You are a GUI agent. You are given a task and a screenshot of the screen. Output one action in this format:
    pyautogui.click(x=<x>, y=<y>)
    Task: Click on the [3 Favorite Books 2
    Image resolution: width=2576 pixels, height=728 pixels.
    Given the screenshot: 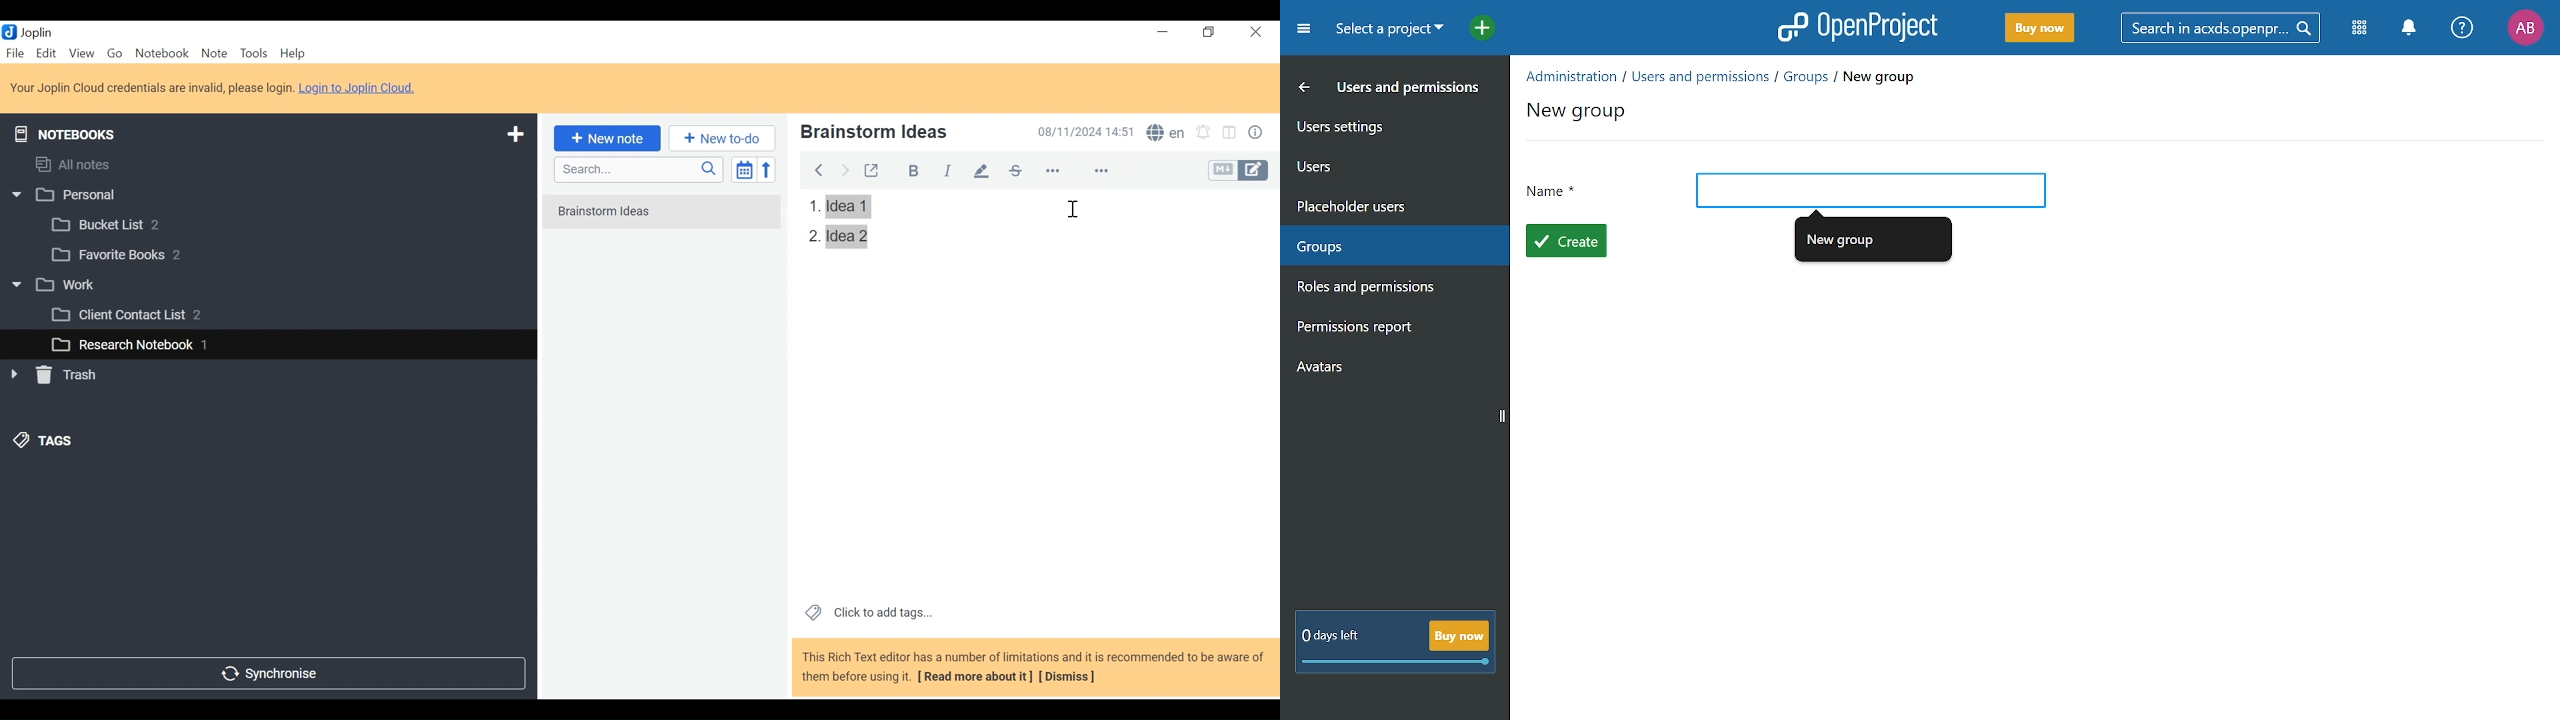 What is the action you would take?
    pyautogui.click(x=127, y=255)
    